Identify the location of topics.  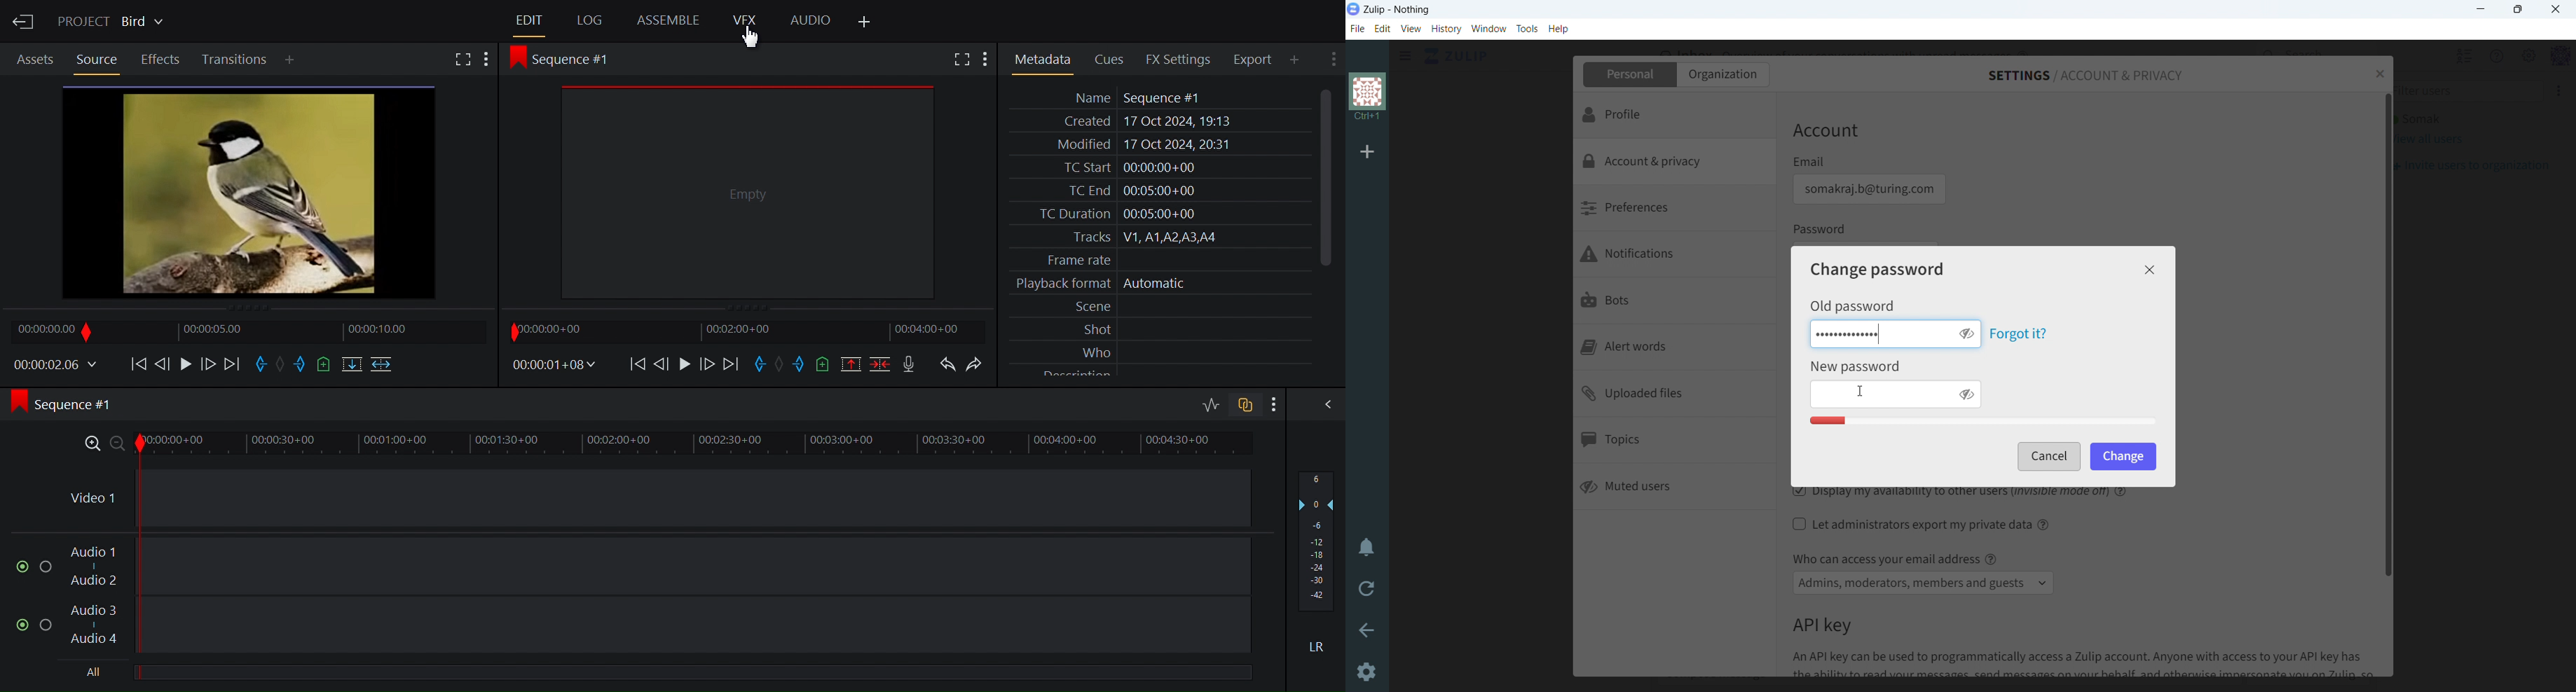
(1675, 442).